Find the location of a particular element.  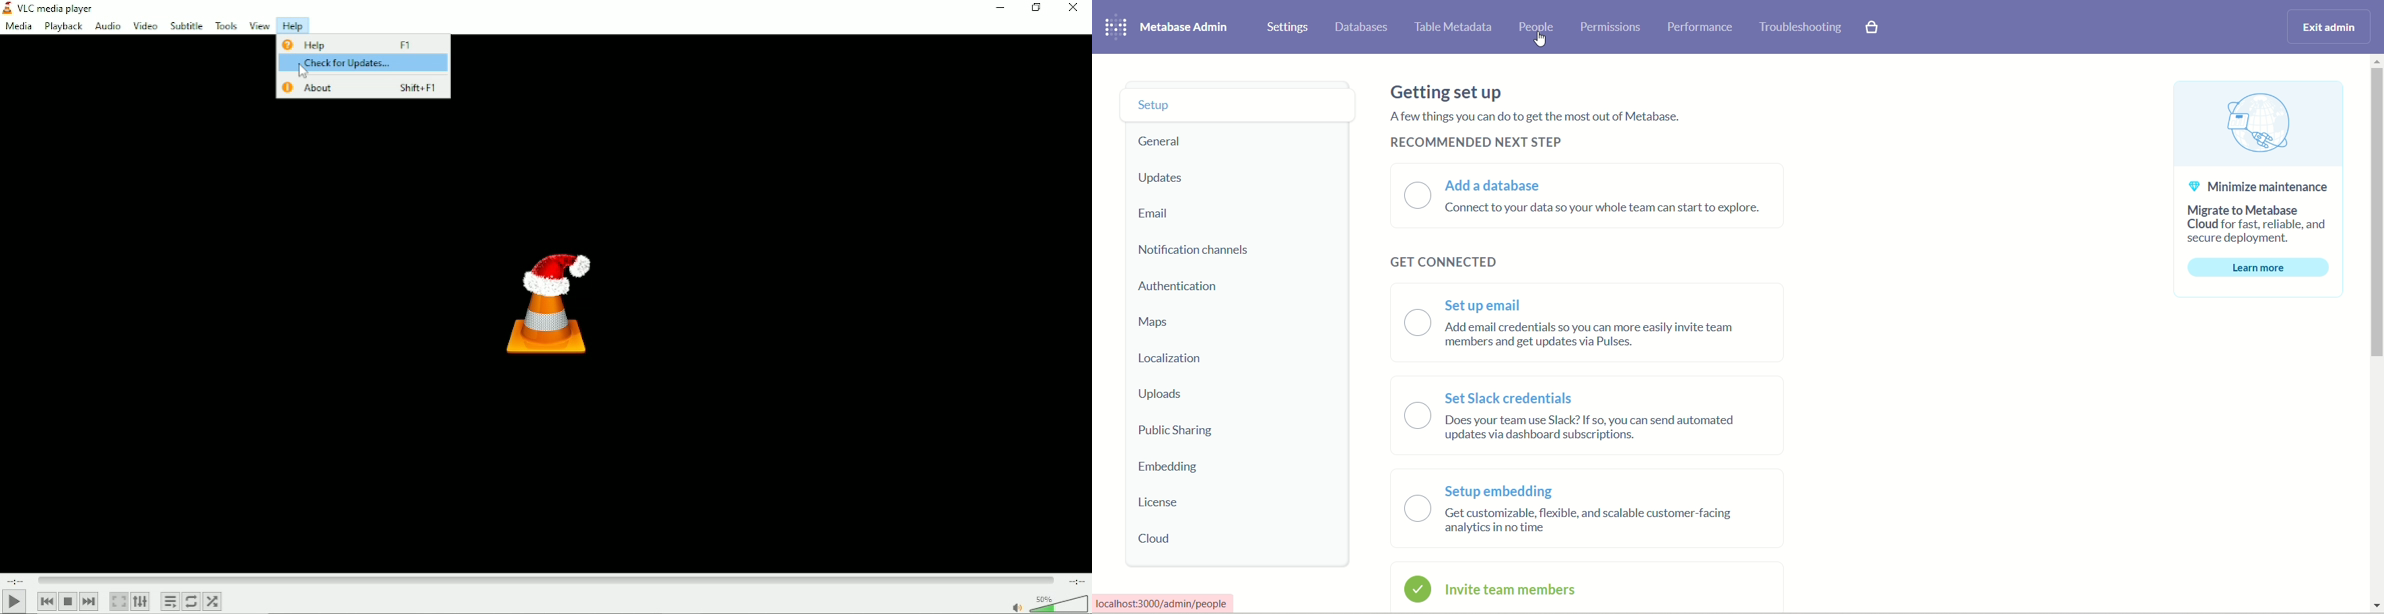

 is located at coordinates (8, 9).